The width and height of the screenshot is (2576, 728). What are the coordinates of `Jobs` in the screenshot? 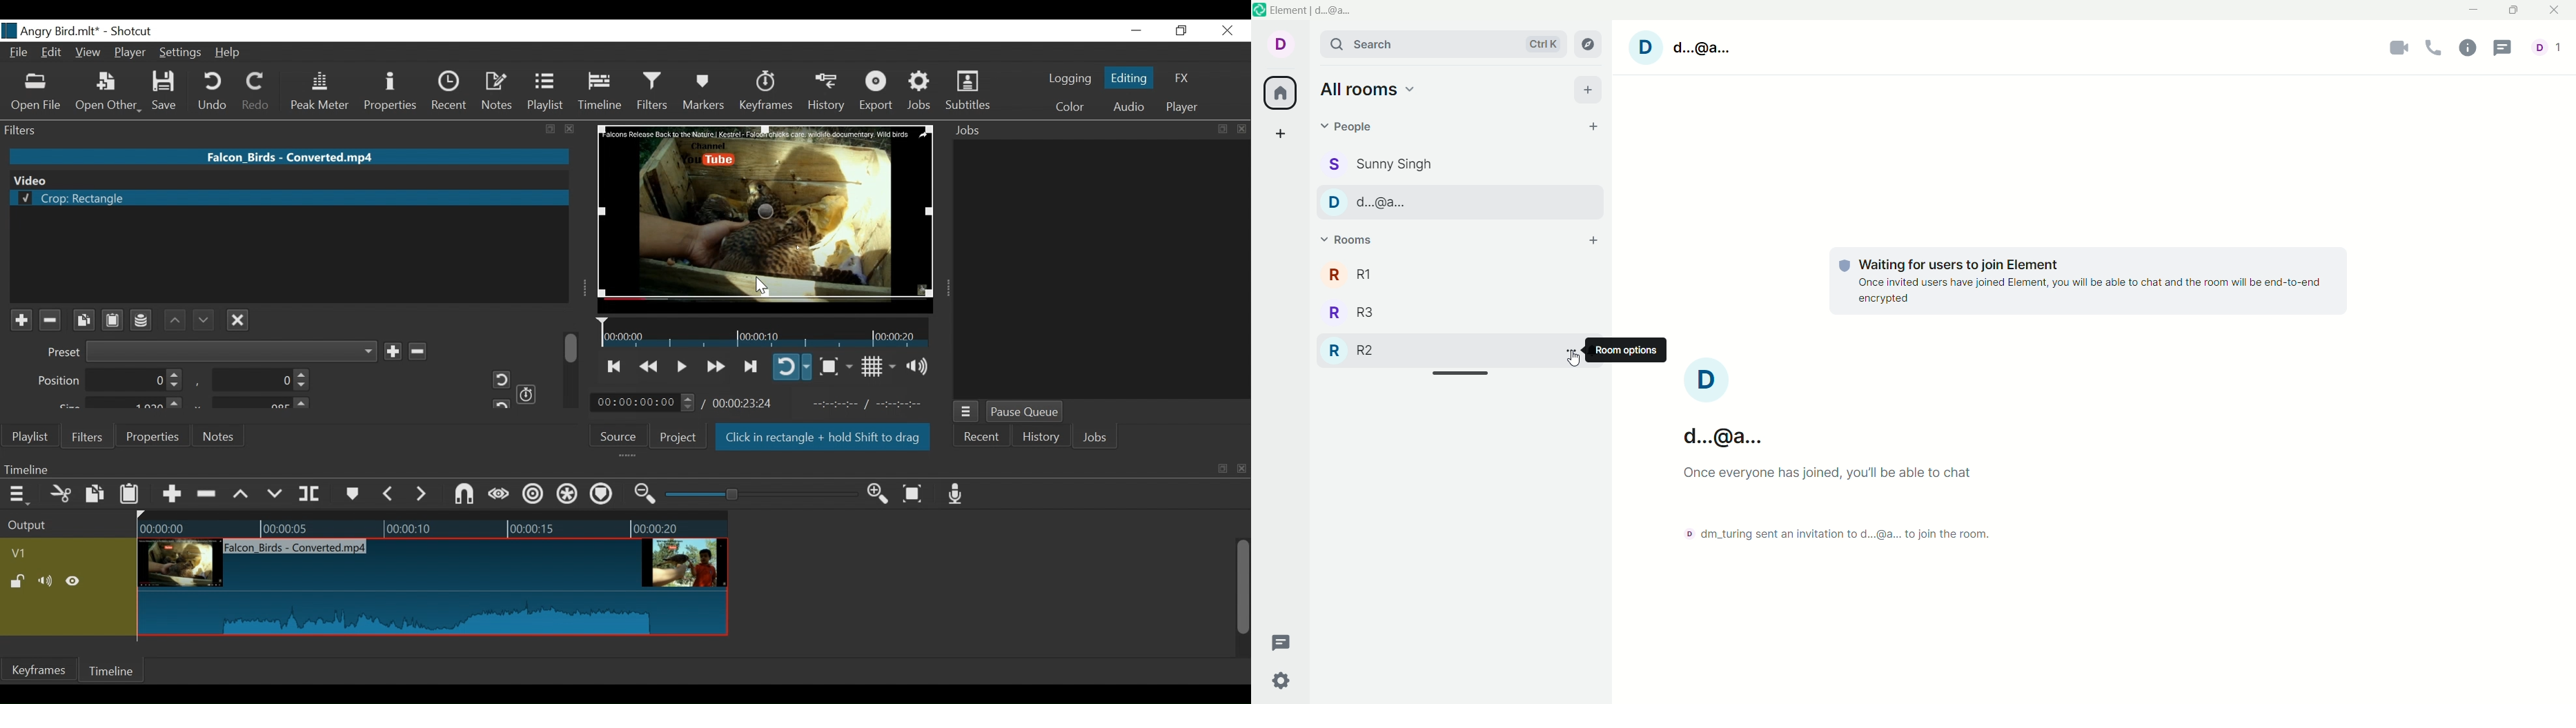 It's located at (972, 131).